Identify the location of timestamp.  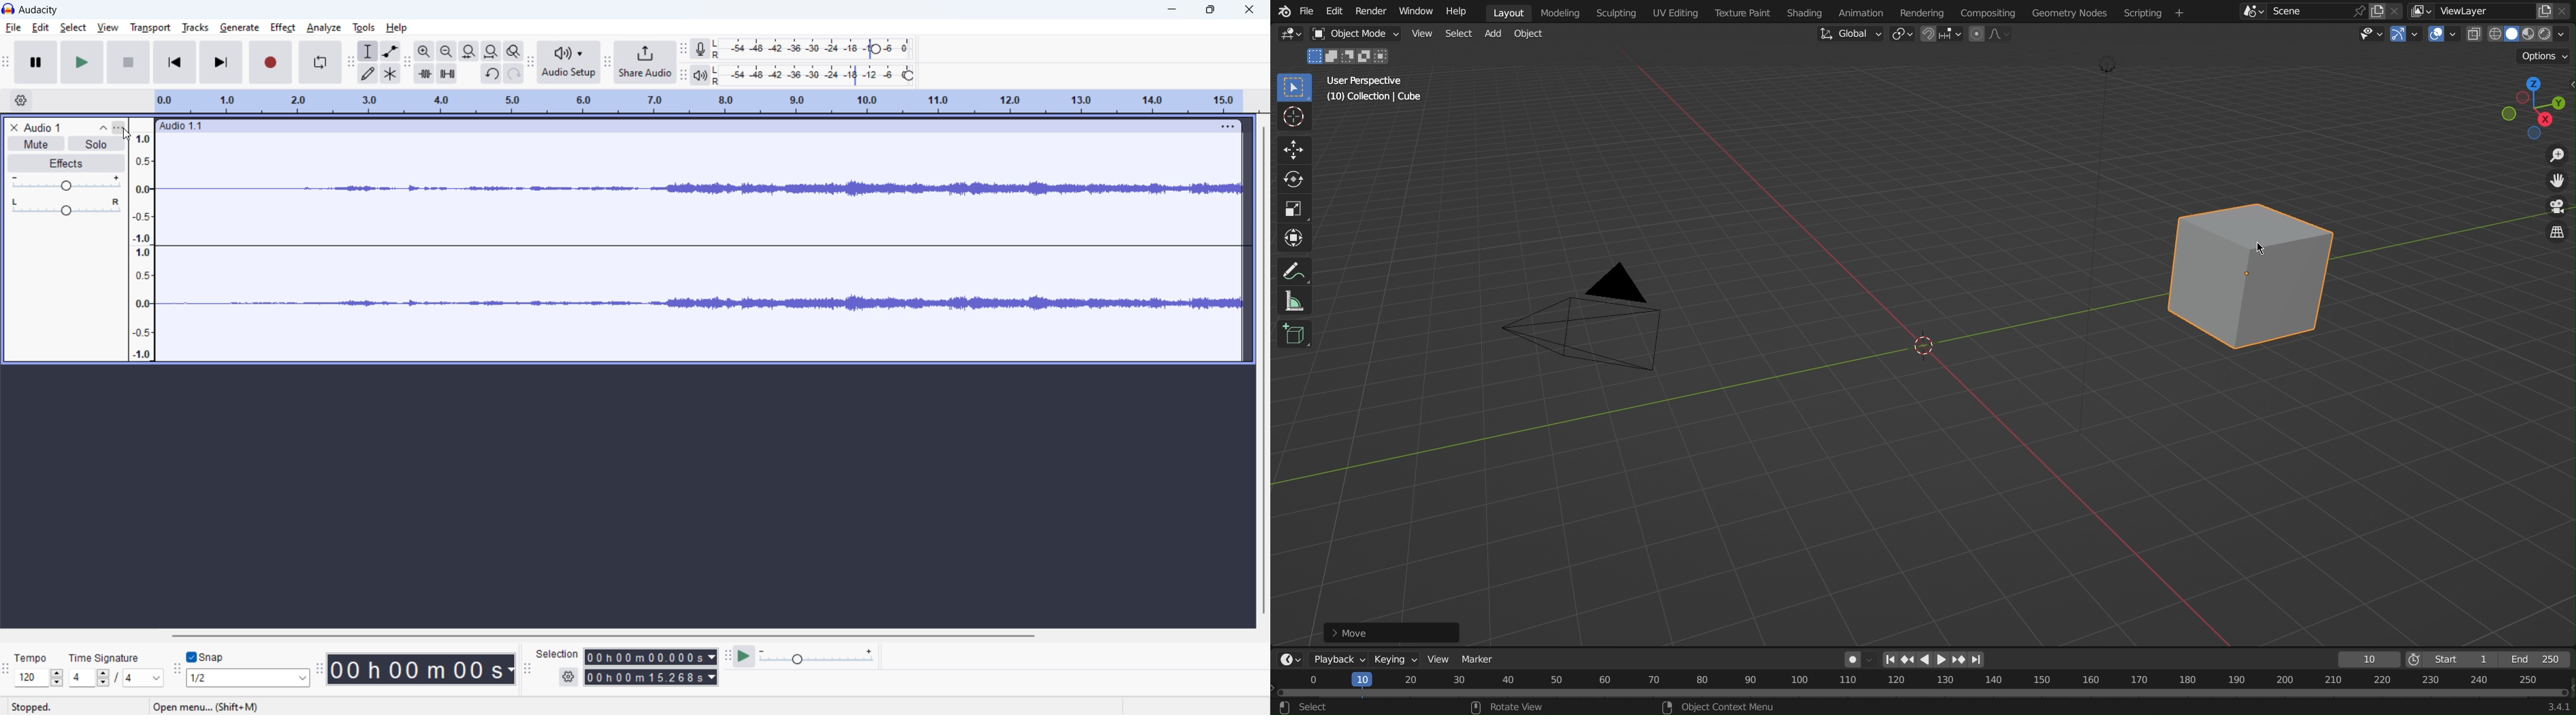
(422, 668).